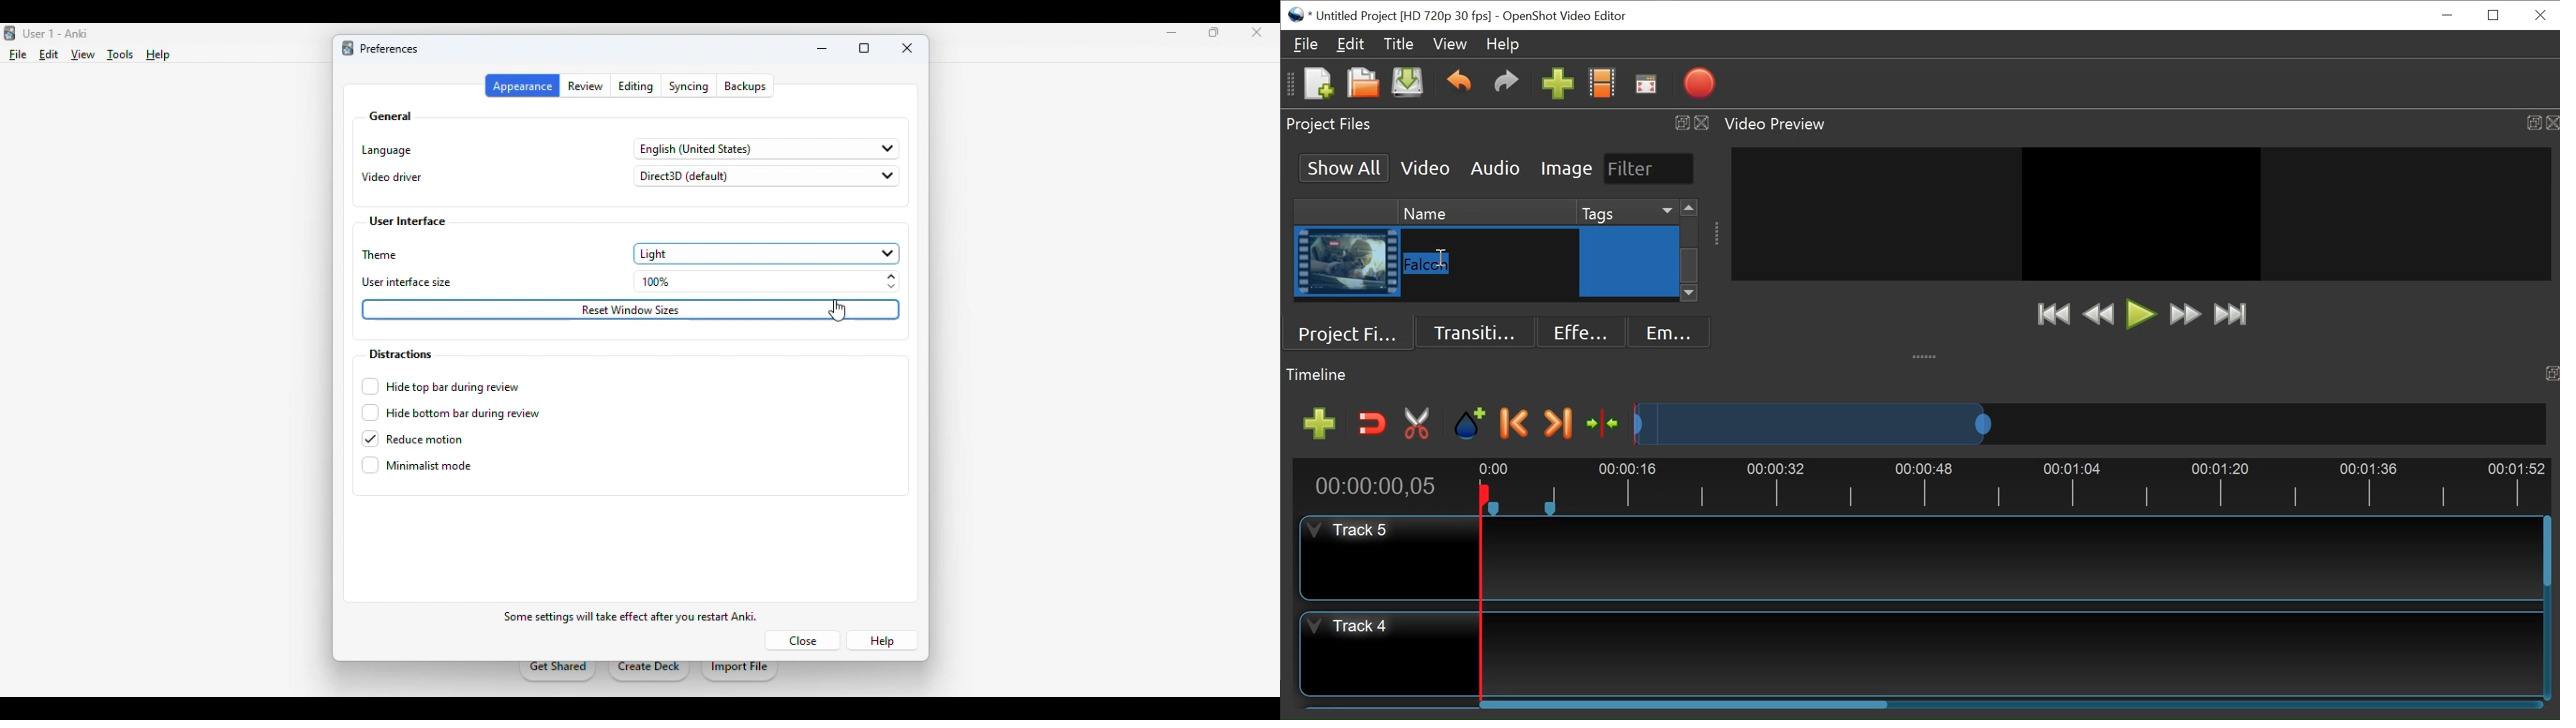 This screenshot has width=2576, height=728. What do you see at coordinates (1214, 32) in the screenshot?
I see `maximize` at bounding box center [1214, 32].